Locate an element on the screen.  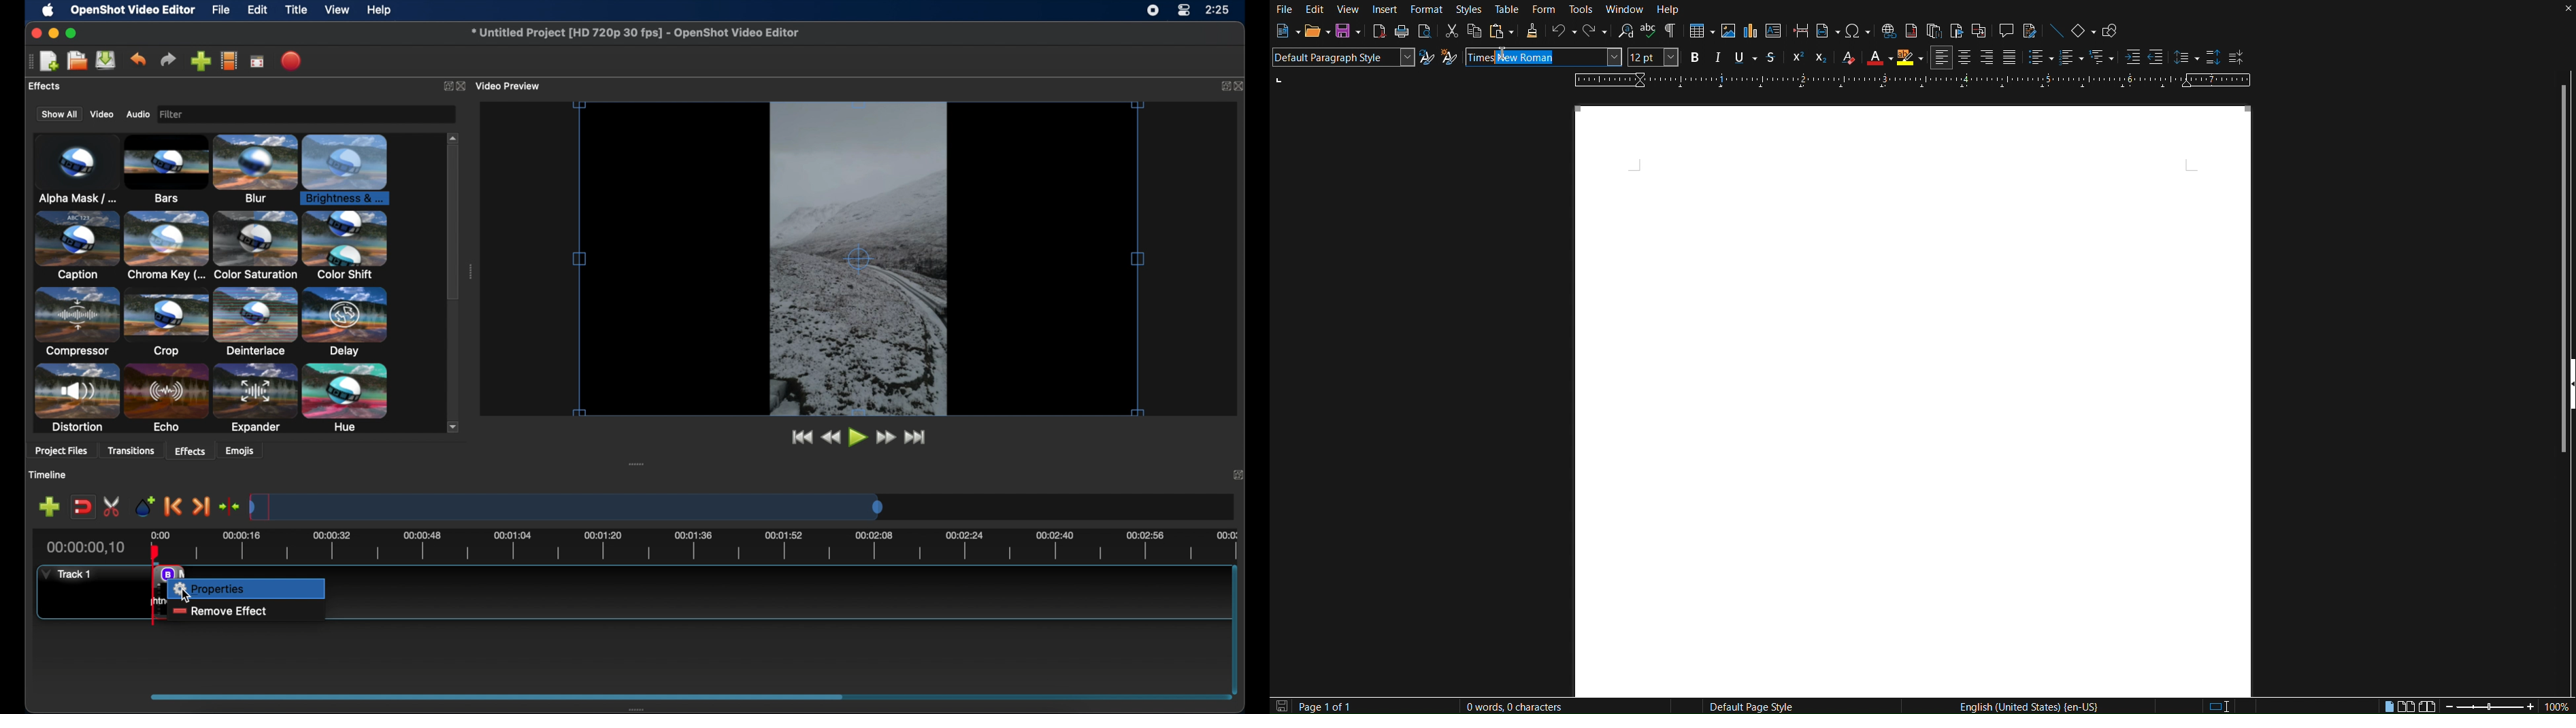
Multiple page view is located at coordinates (2407, 704).